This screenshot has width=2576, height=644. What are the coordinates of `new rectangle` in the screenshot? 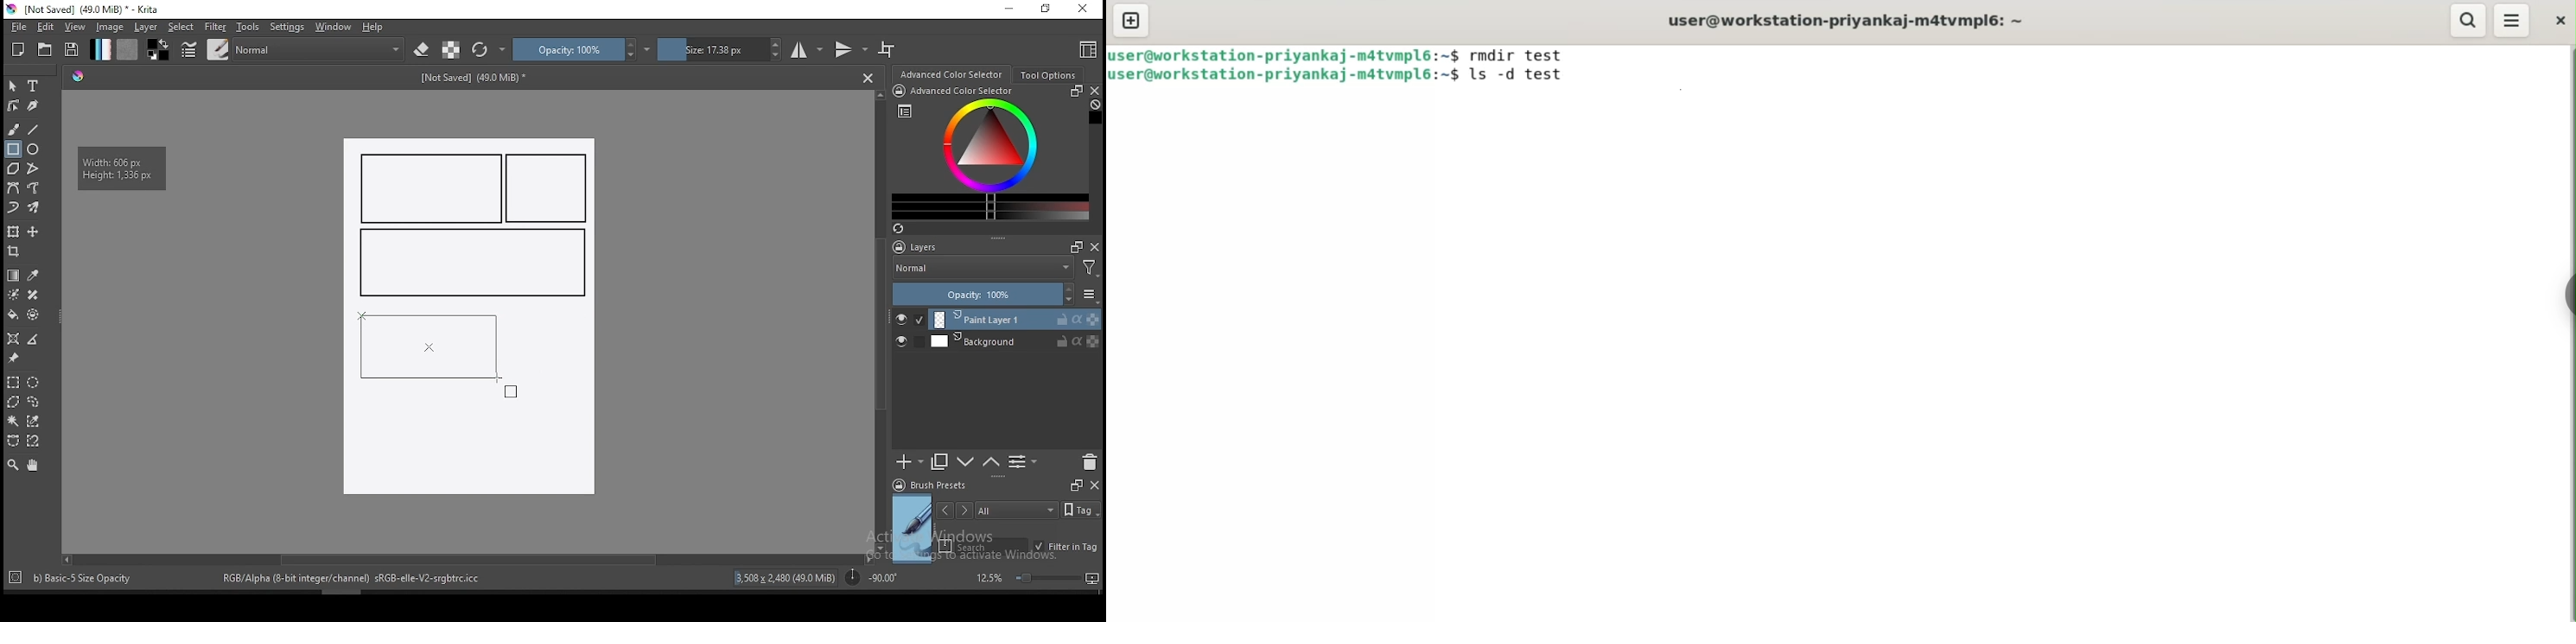 It's located at (432, 188).